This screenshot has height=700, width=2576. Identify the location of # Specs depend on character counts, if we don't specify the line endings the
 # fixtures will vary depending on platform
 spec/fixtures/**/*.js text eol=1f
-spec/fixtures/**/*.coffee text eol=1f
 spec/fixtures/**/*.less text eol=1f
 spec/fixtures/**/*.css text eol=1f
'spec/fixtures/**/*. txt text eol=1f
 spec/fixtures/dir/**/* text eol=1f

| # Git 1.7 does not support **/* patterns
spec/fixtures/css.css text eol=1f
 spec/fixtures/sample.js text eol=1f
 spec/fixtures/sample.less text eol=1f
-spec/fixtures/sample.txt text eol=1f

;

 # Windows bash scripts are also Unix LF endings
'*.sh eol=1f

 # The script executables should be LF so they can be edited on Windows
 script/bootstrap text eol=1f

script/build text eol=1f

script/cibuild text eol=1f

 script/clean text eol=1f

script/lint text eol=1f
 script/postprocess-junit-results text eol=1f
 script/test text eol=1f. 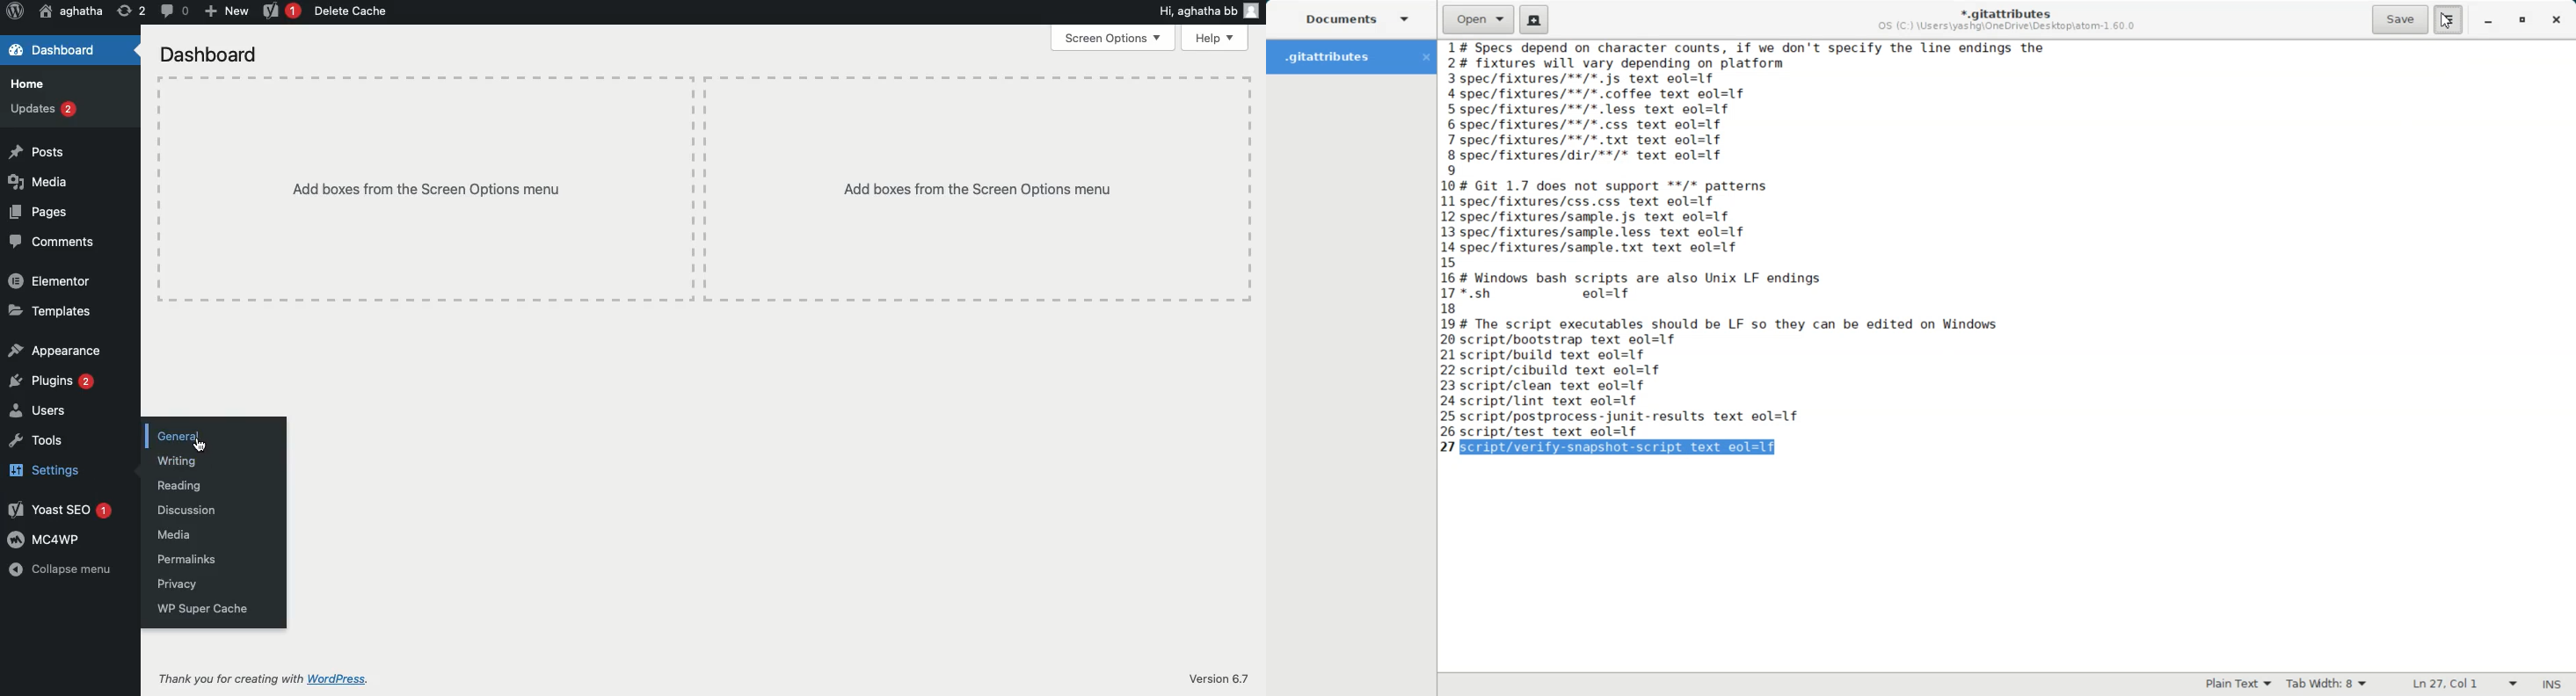
(1765, 239).